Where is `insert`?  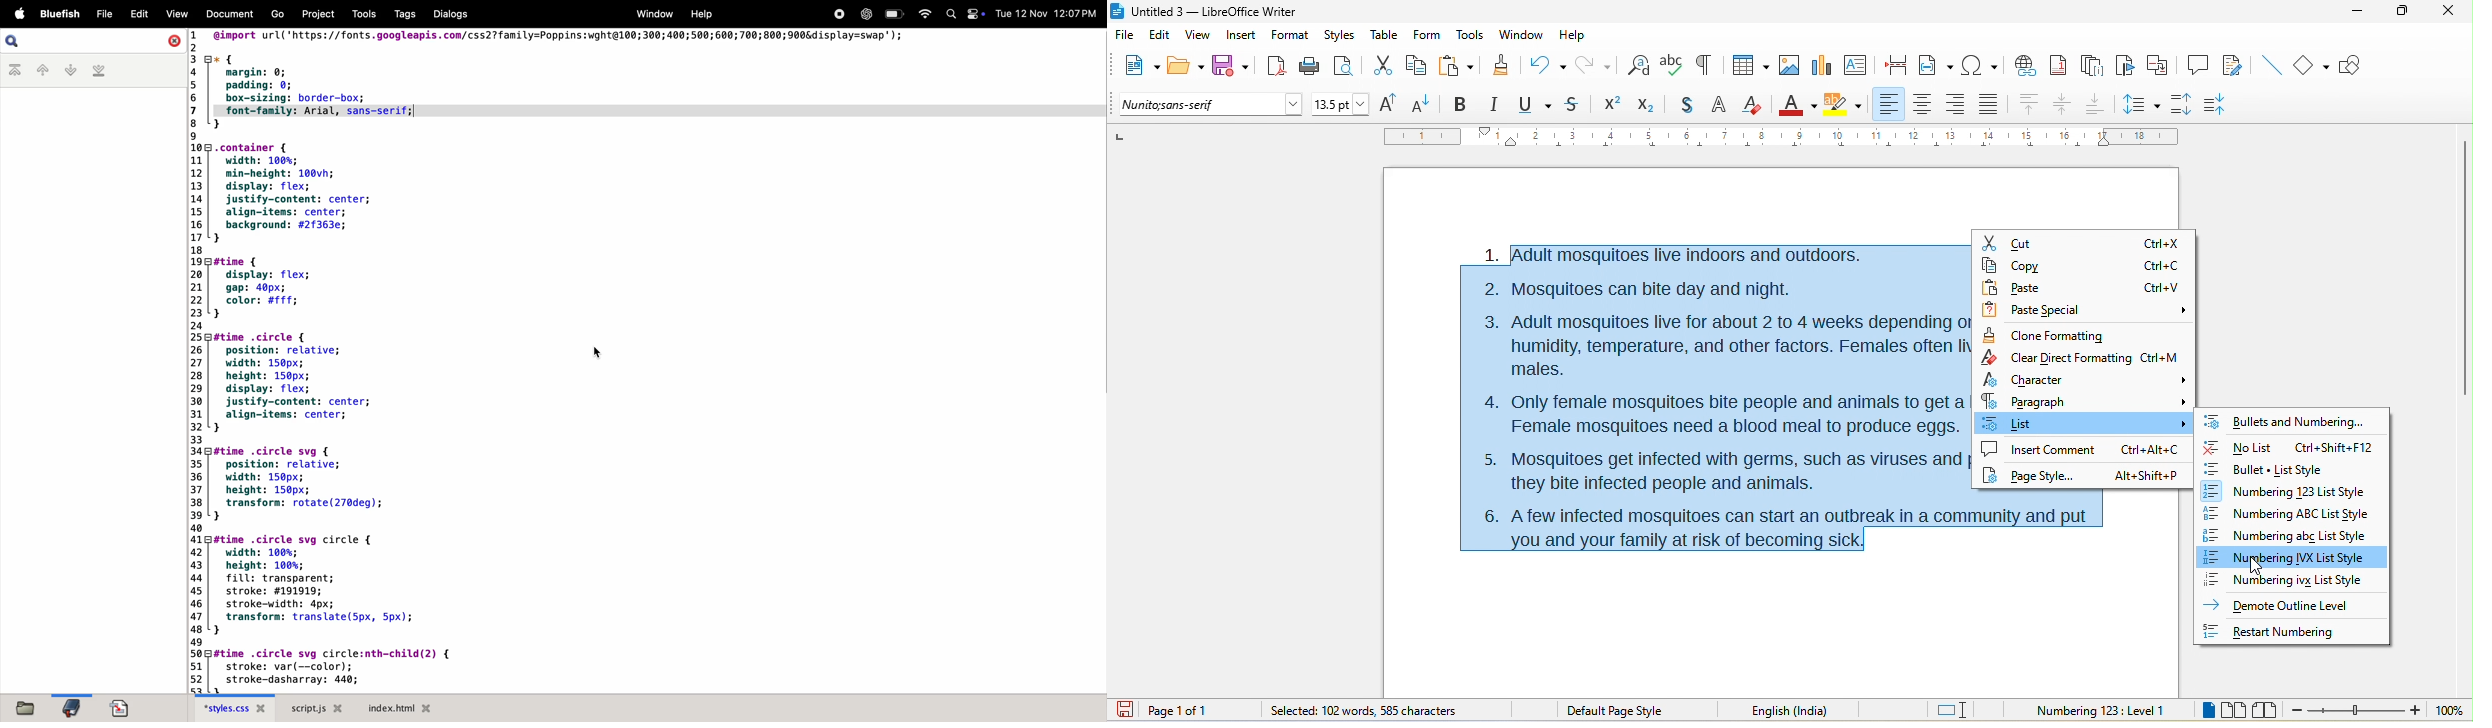 insert is located at coordinates (1241, 35).